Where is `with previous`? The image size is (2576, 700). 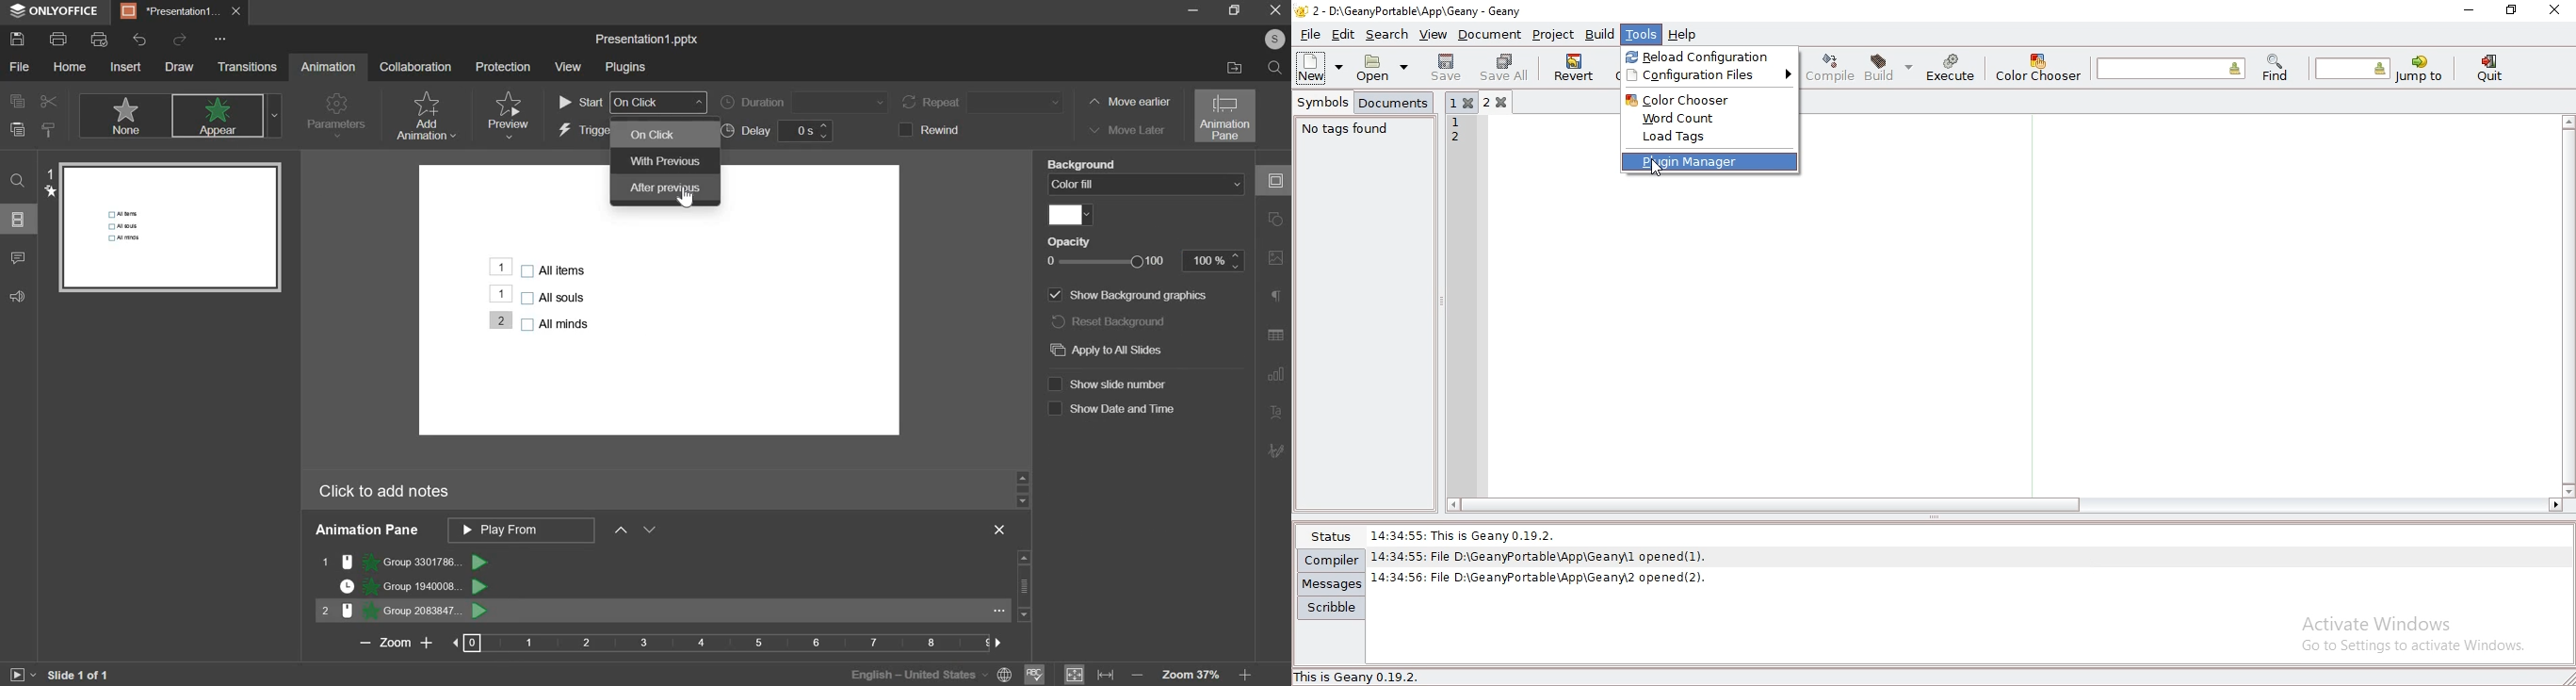 with previous is located at coordinates (663, 160).